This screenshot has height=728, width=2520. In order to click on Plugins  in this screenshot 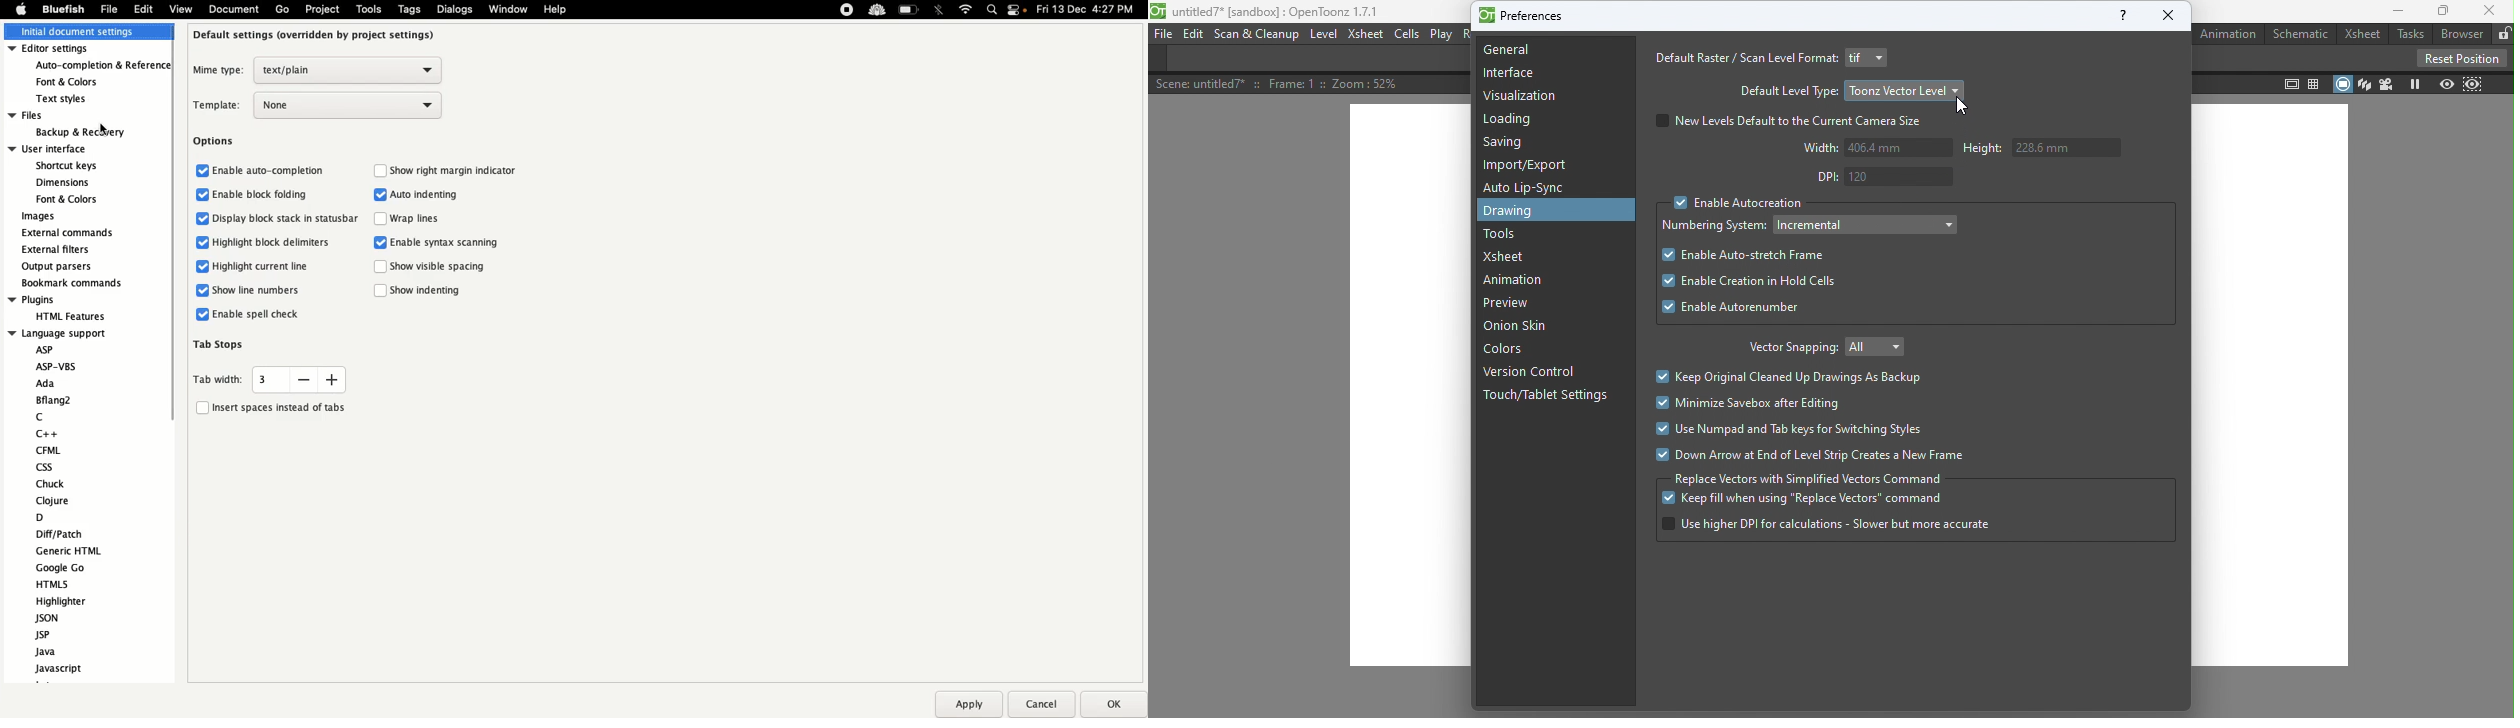, I will do `click(64, 310)`.